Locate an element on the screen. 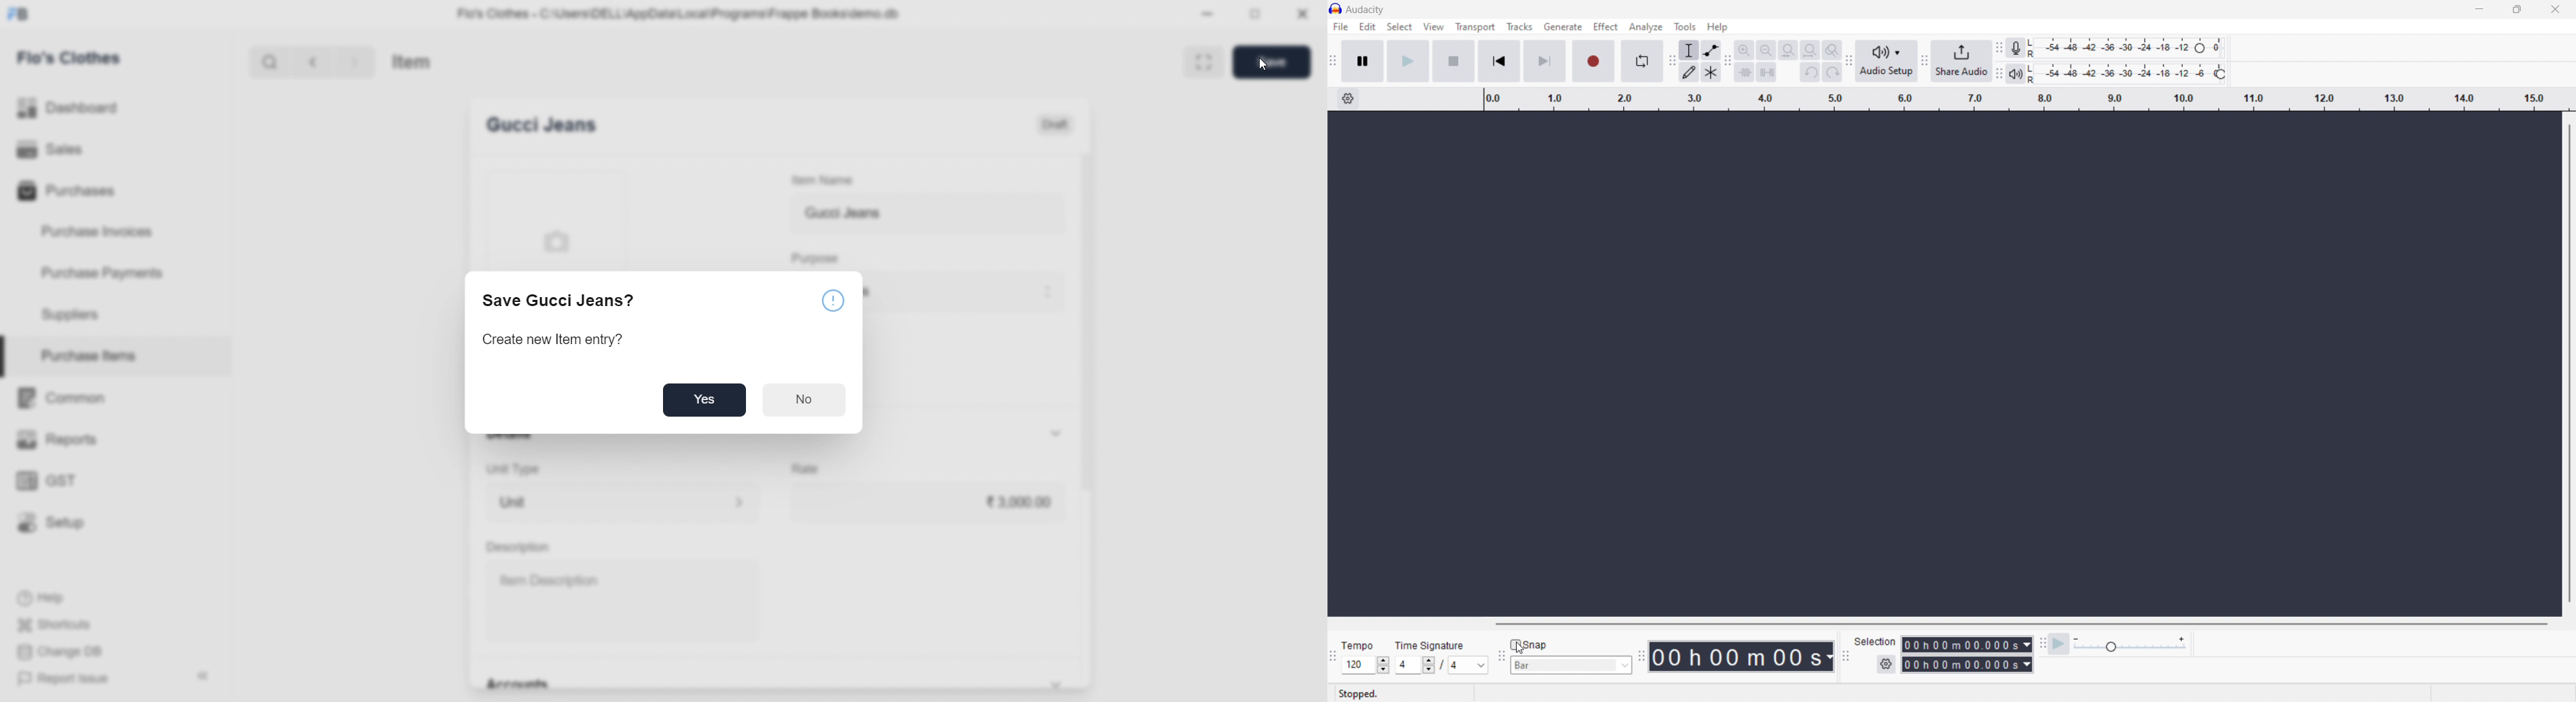 Image resolution: width=2576 pixels, height=728 pixels. tools is located at coordinates (1685, 26).